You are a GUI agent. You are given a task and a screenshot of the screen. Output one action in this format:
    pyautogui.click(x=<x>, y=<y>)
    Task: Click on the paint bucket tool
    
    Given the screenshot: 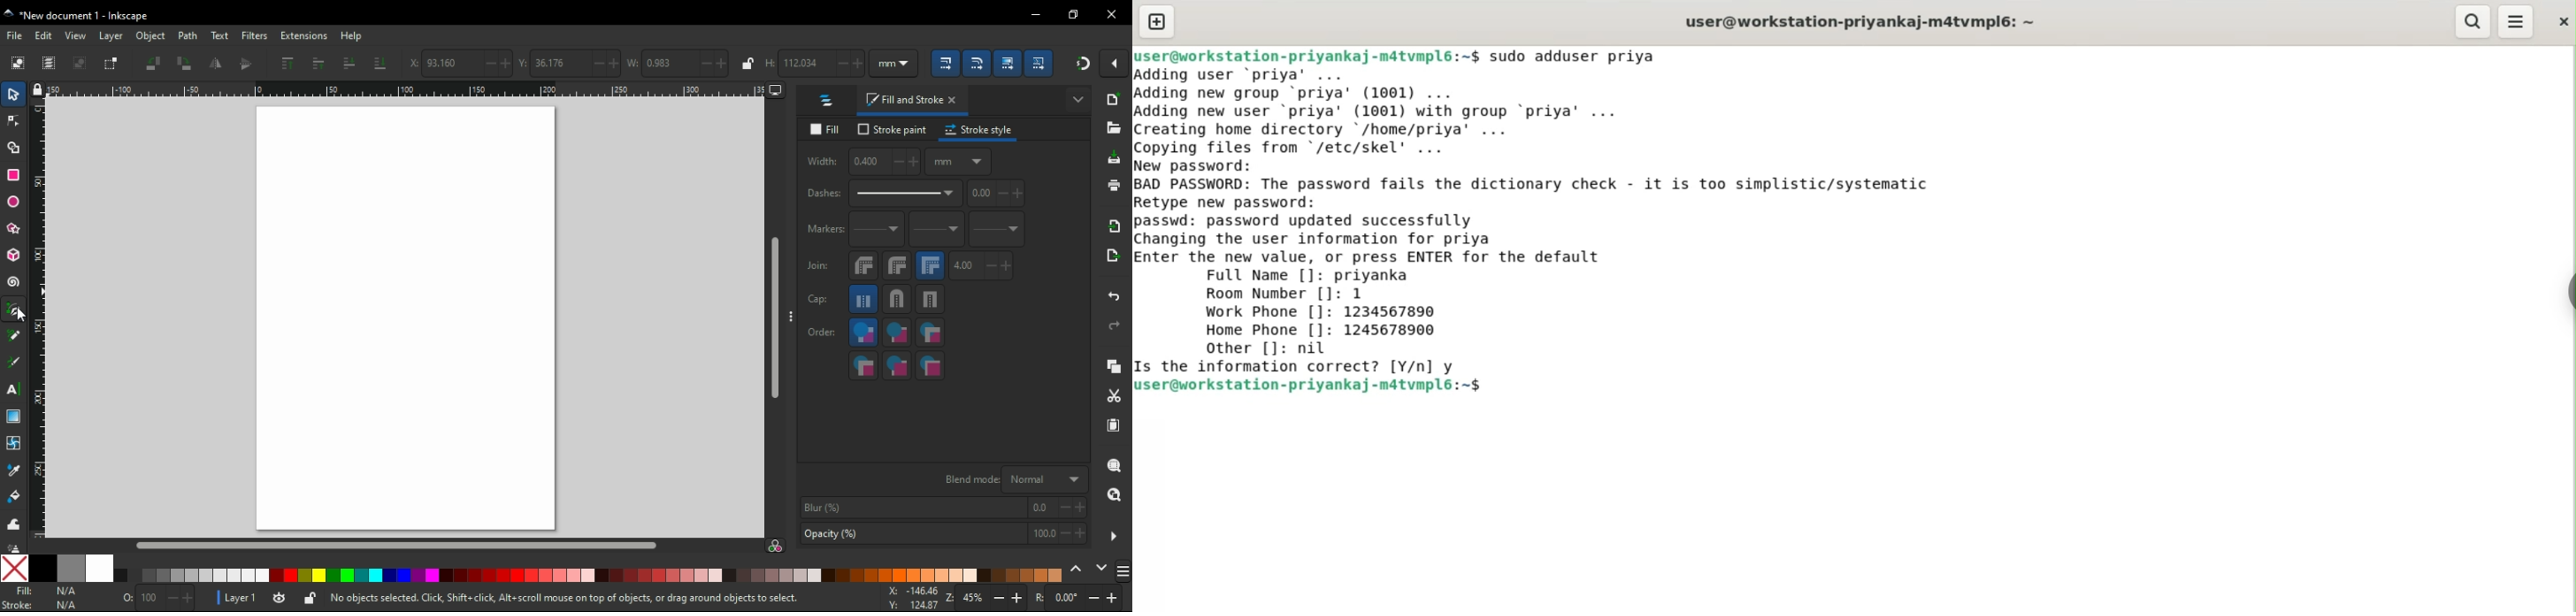 What is the action you would take?
    pyautogui.click(x=17, y=496)
    